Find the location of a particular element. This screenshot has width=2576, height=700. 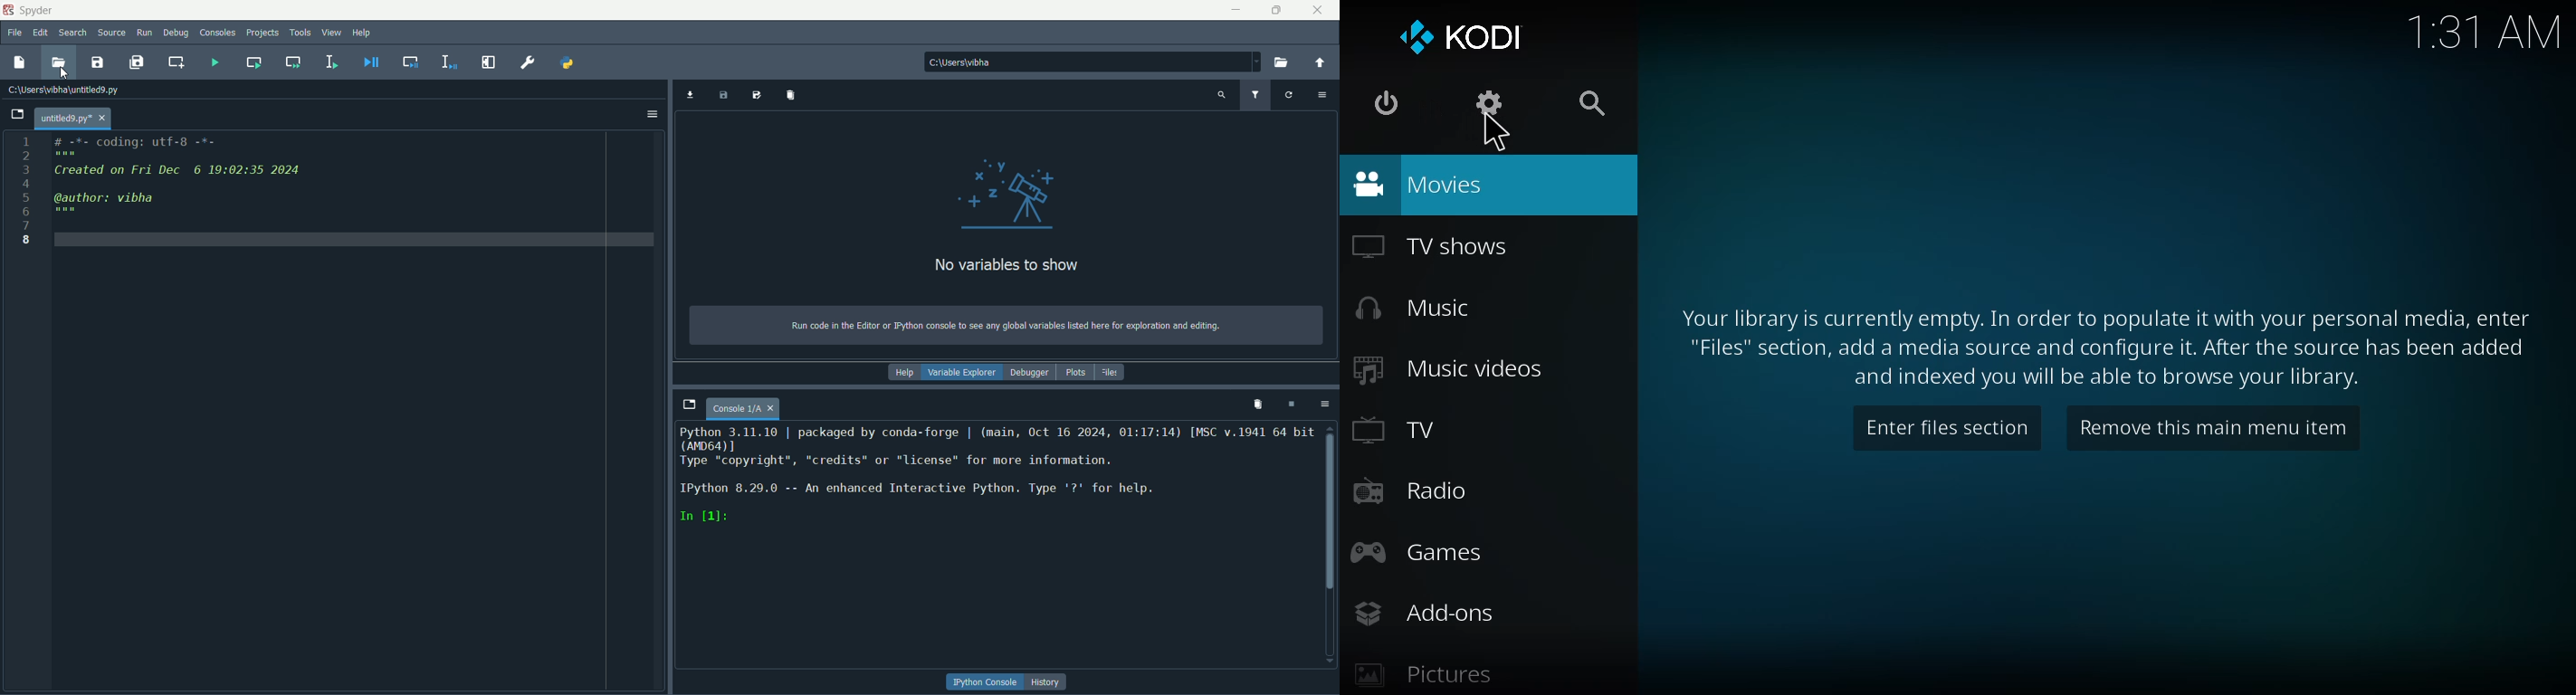

debugger is located at coordinates (1033, 373).